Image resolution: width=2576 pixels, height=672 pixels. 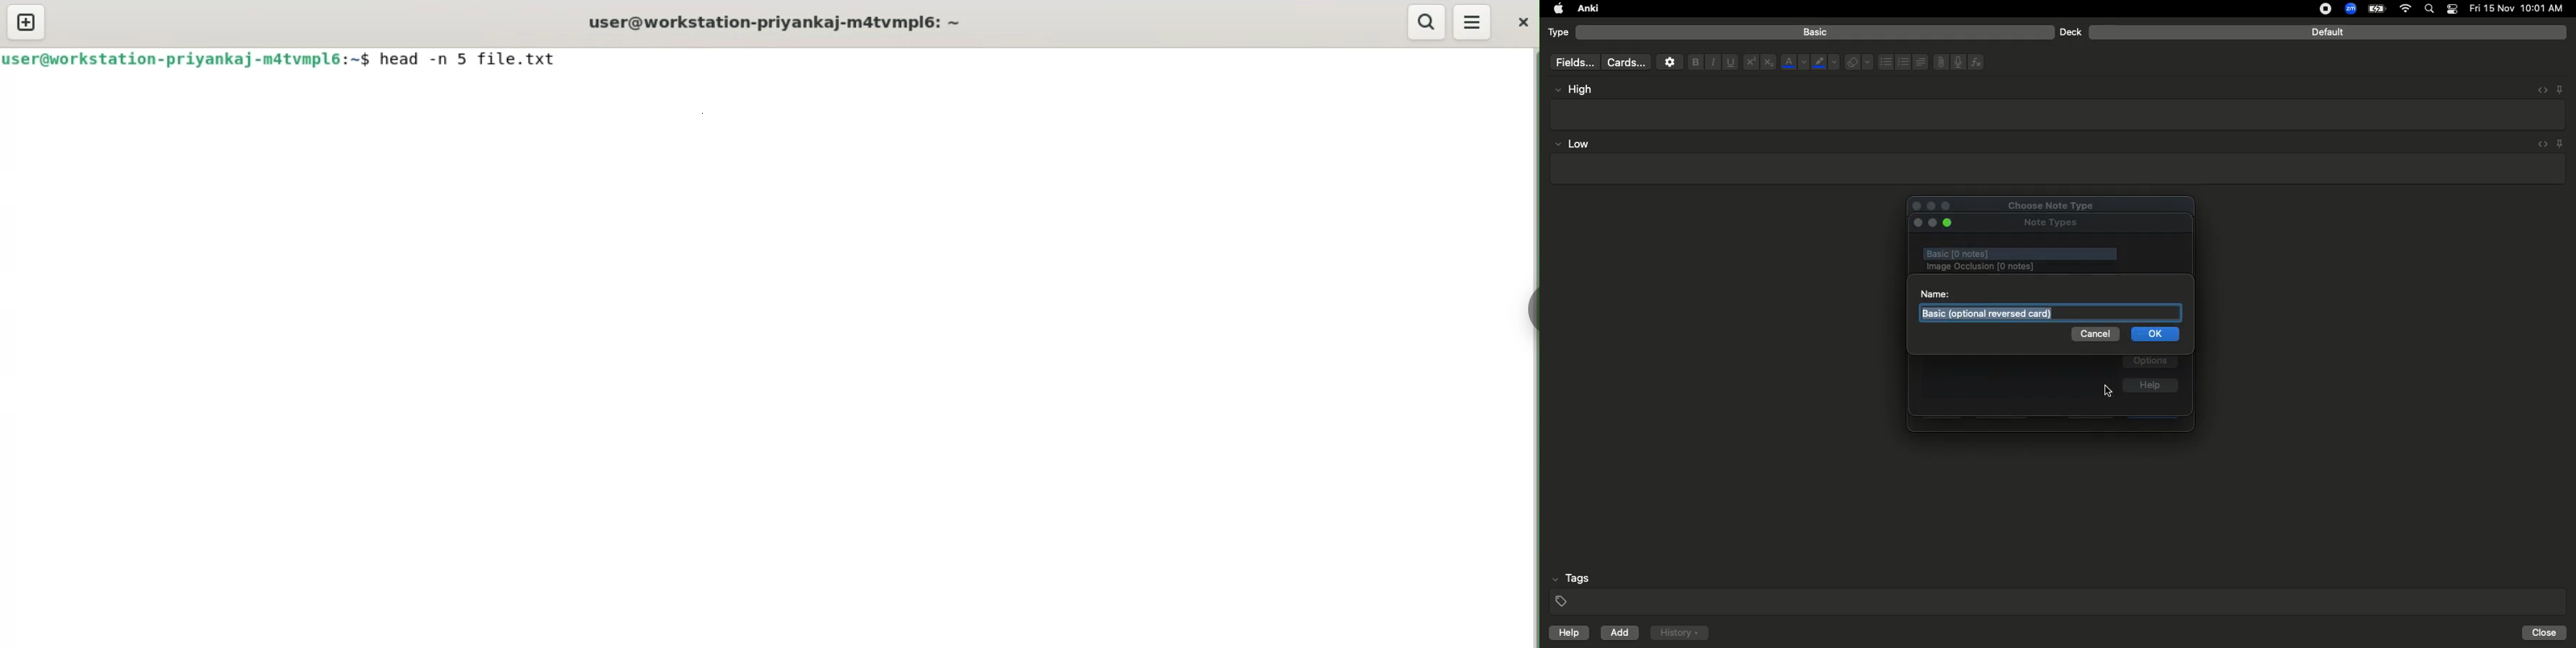 I want to click on options, so click(x=2151, y=362).